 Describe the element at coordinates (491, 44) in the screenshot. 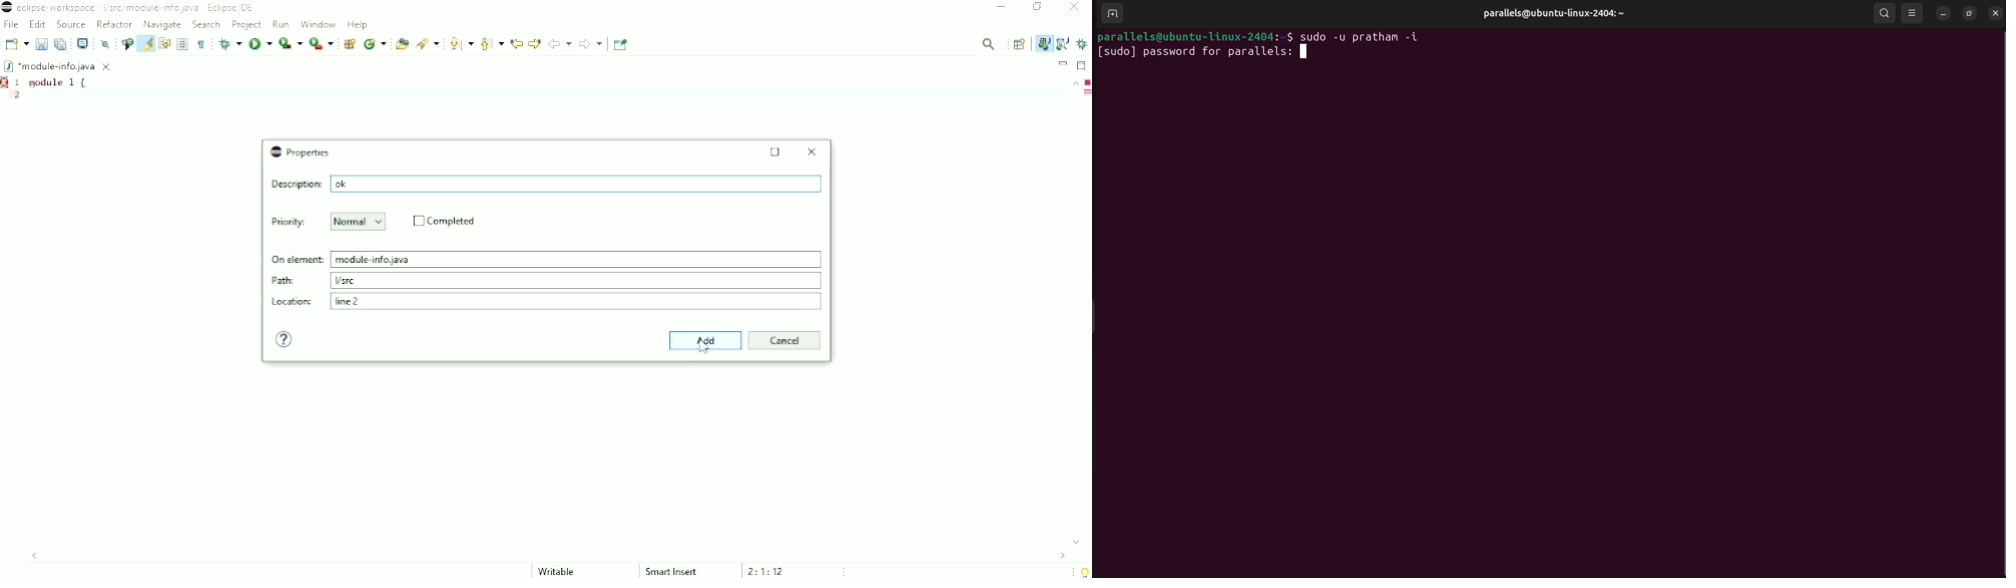

I see `Previous annotation` at that location.